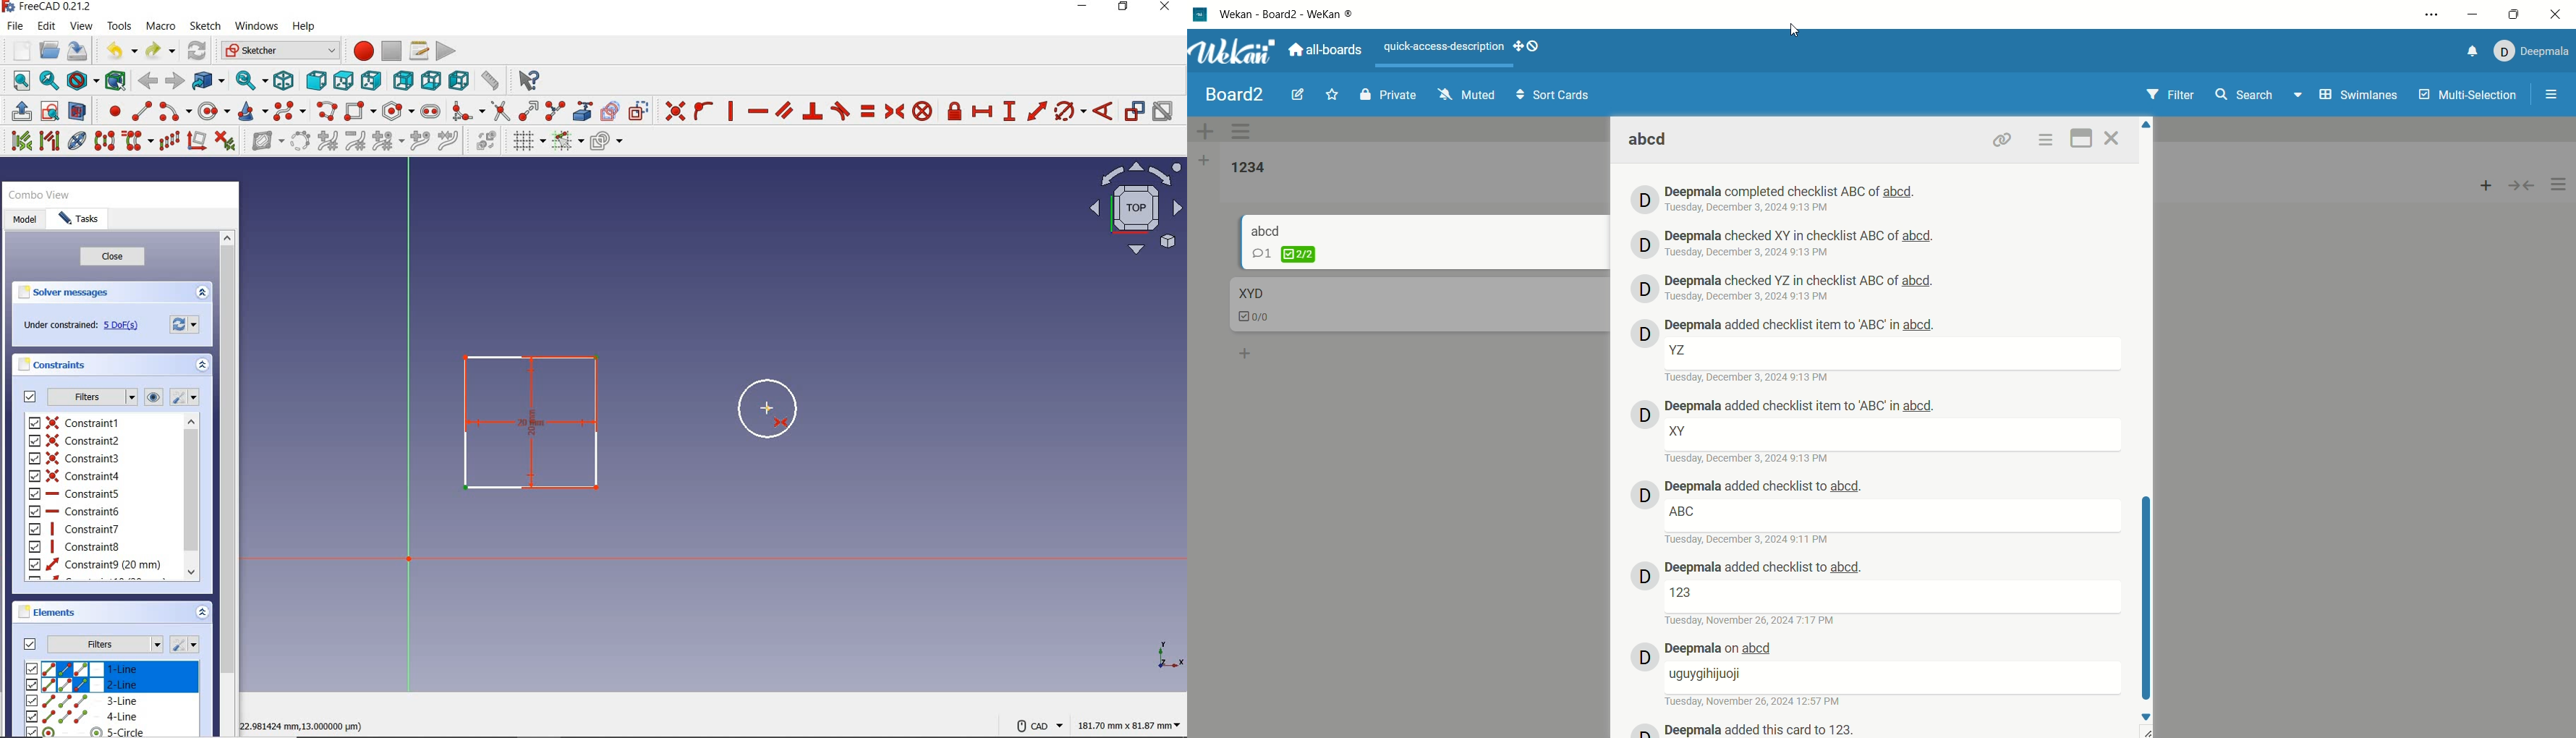 The height and width of the screenshot is (756, 2576). What do you see at coordinates (28, 394) in the screenshot?
I see `Filters checkbox` at bounding box center [28, 394].